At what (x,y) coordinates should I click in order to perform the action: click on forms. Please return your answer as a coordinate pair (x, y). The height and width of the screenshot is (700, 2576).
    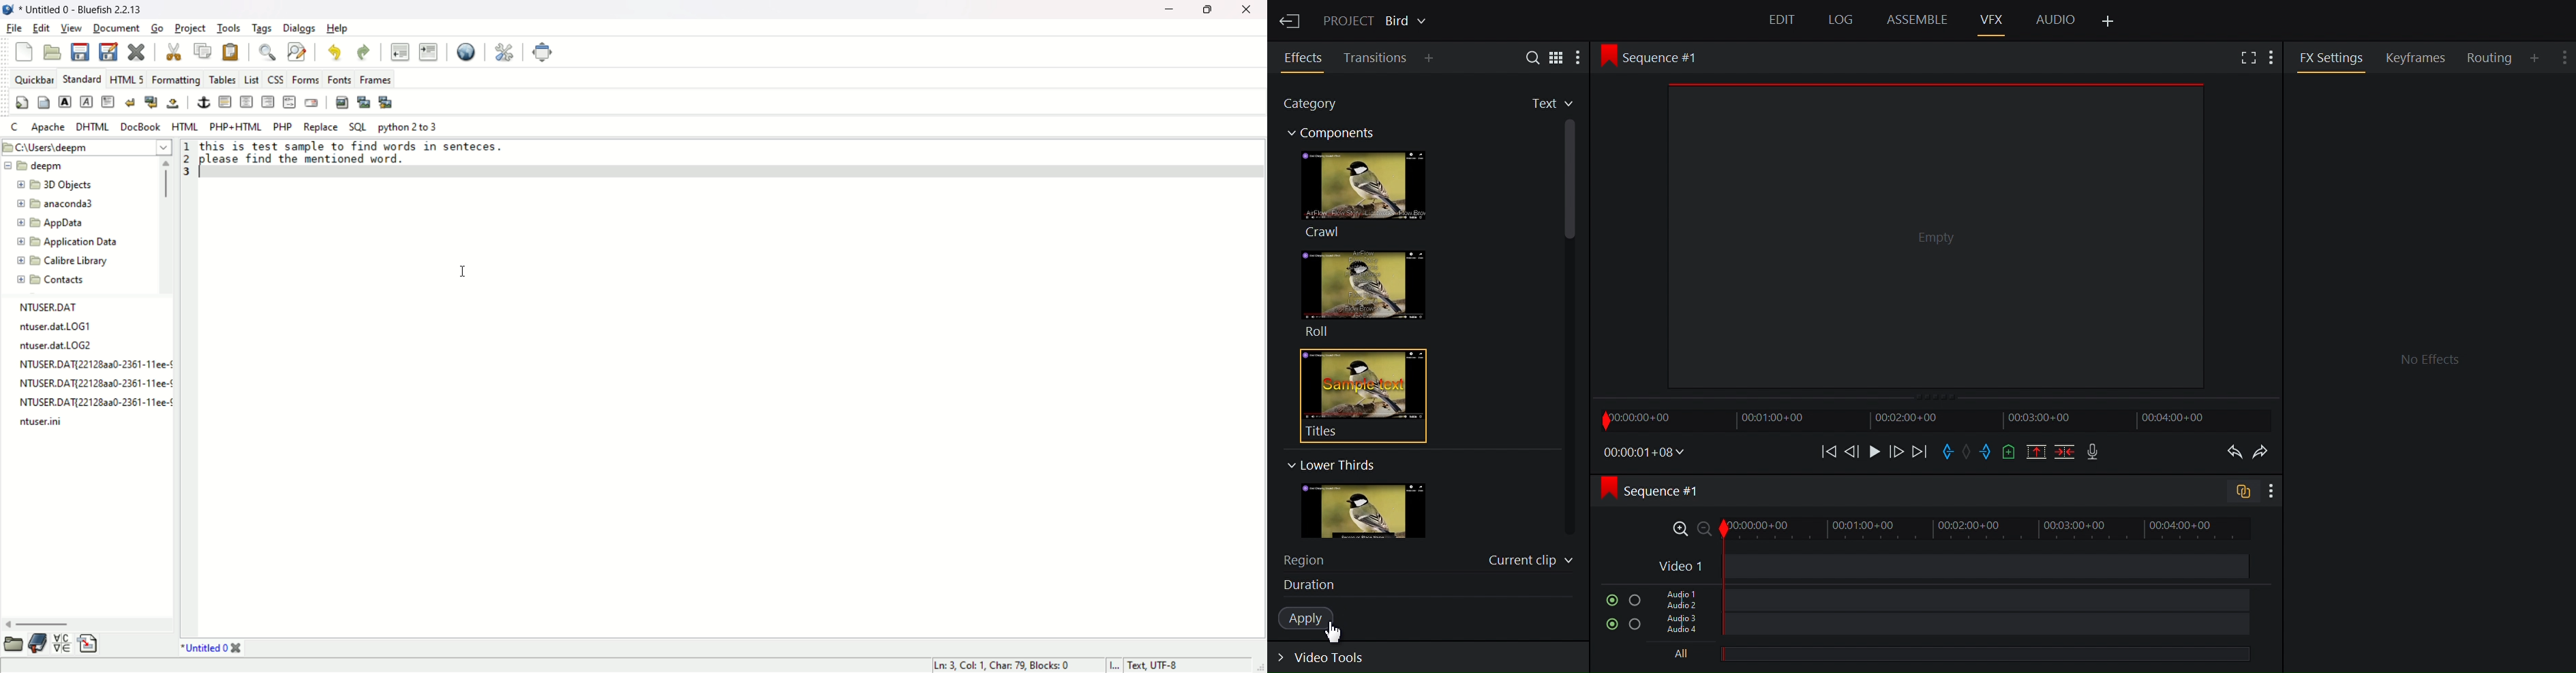
    Looking at the image, I should click on (304, 79).